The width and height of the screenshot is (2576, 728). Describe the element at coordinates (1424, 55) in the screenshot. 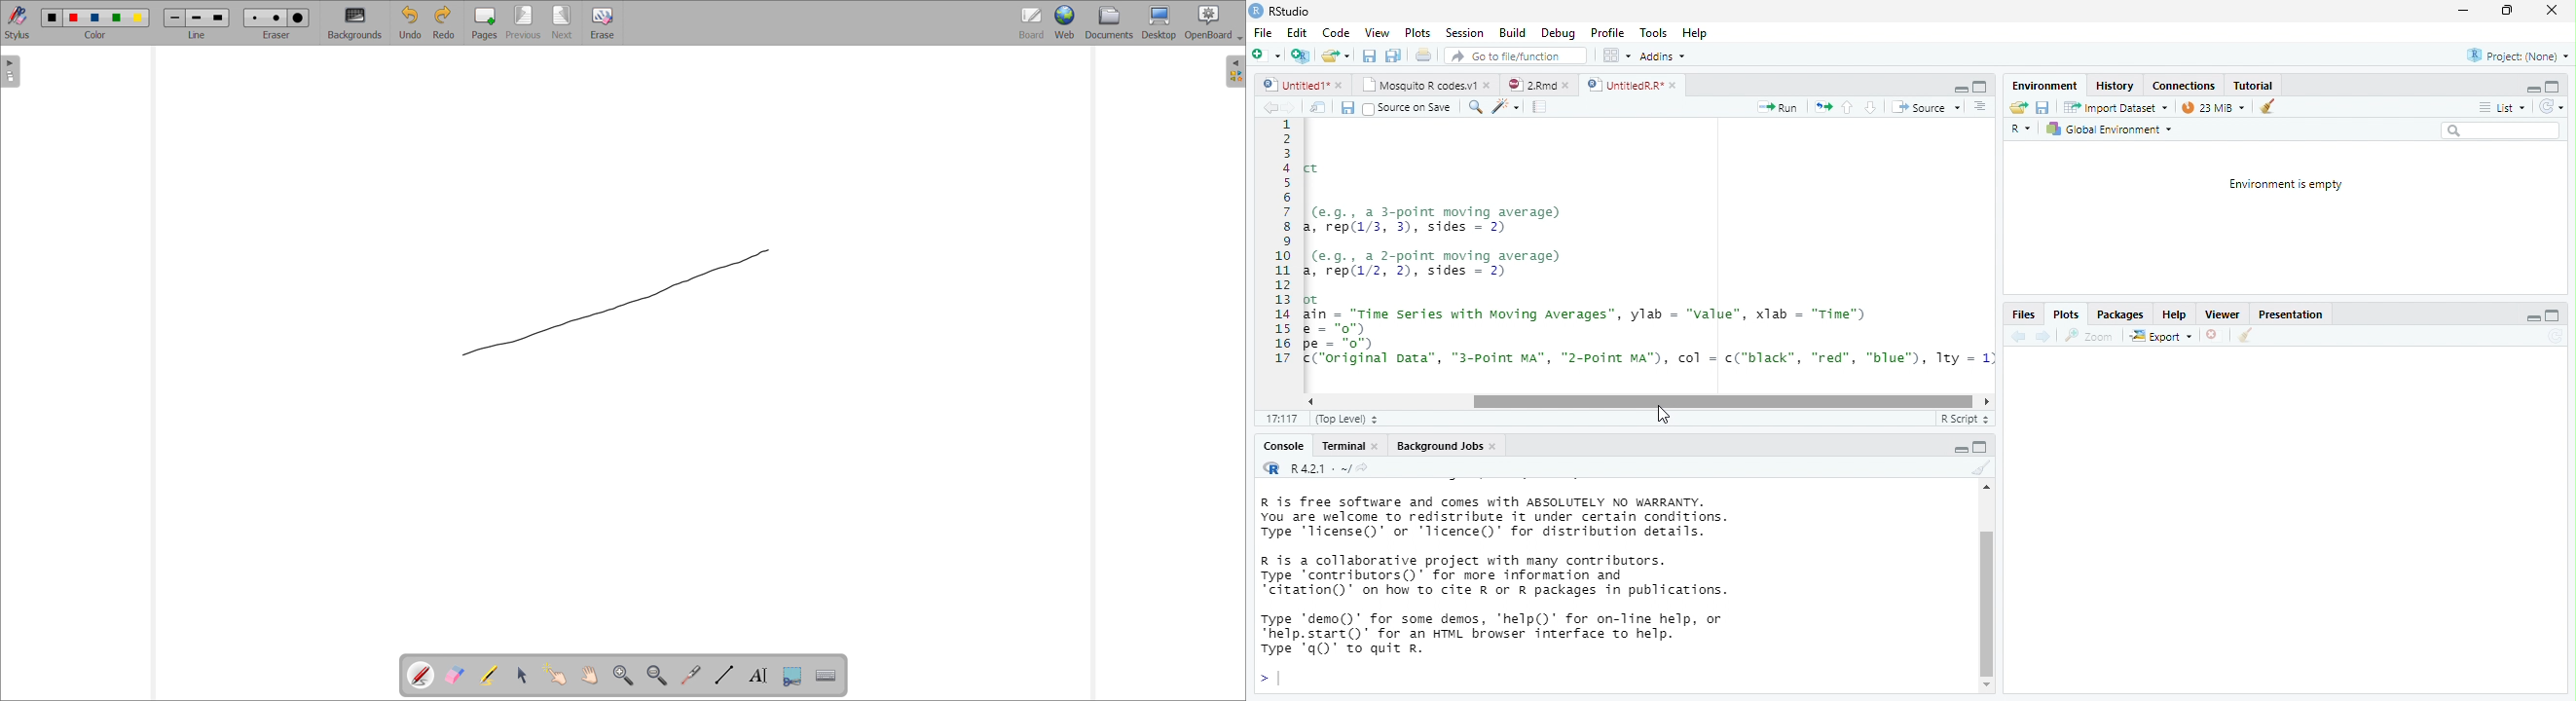

I see `print current file` at that location.